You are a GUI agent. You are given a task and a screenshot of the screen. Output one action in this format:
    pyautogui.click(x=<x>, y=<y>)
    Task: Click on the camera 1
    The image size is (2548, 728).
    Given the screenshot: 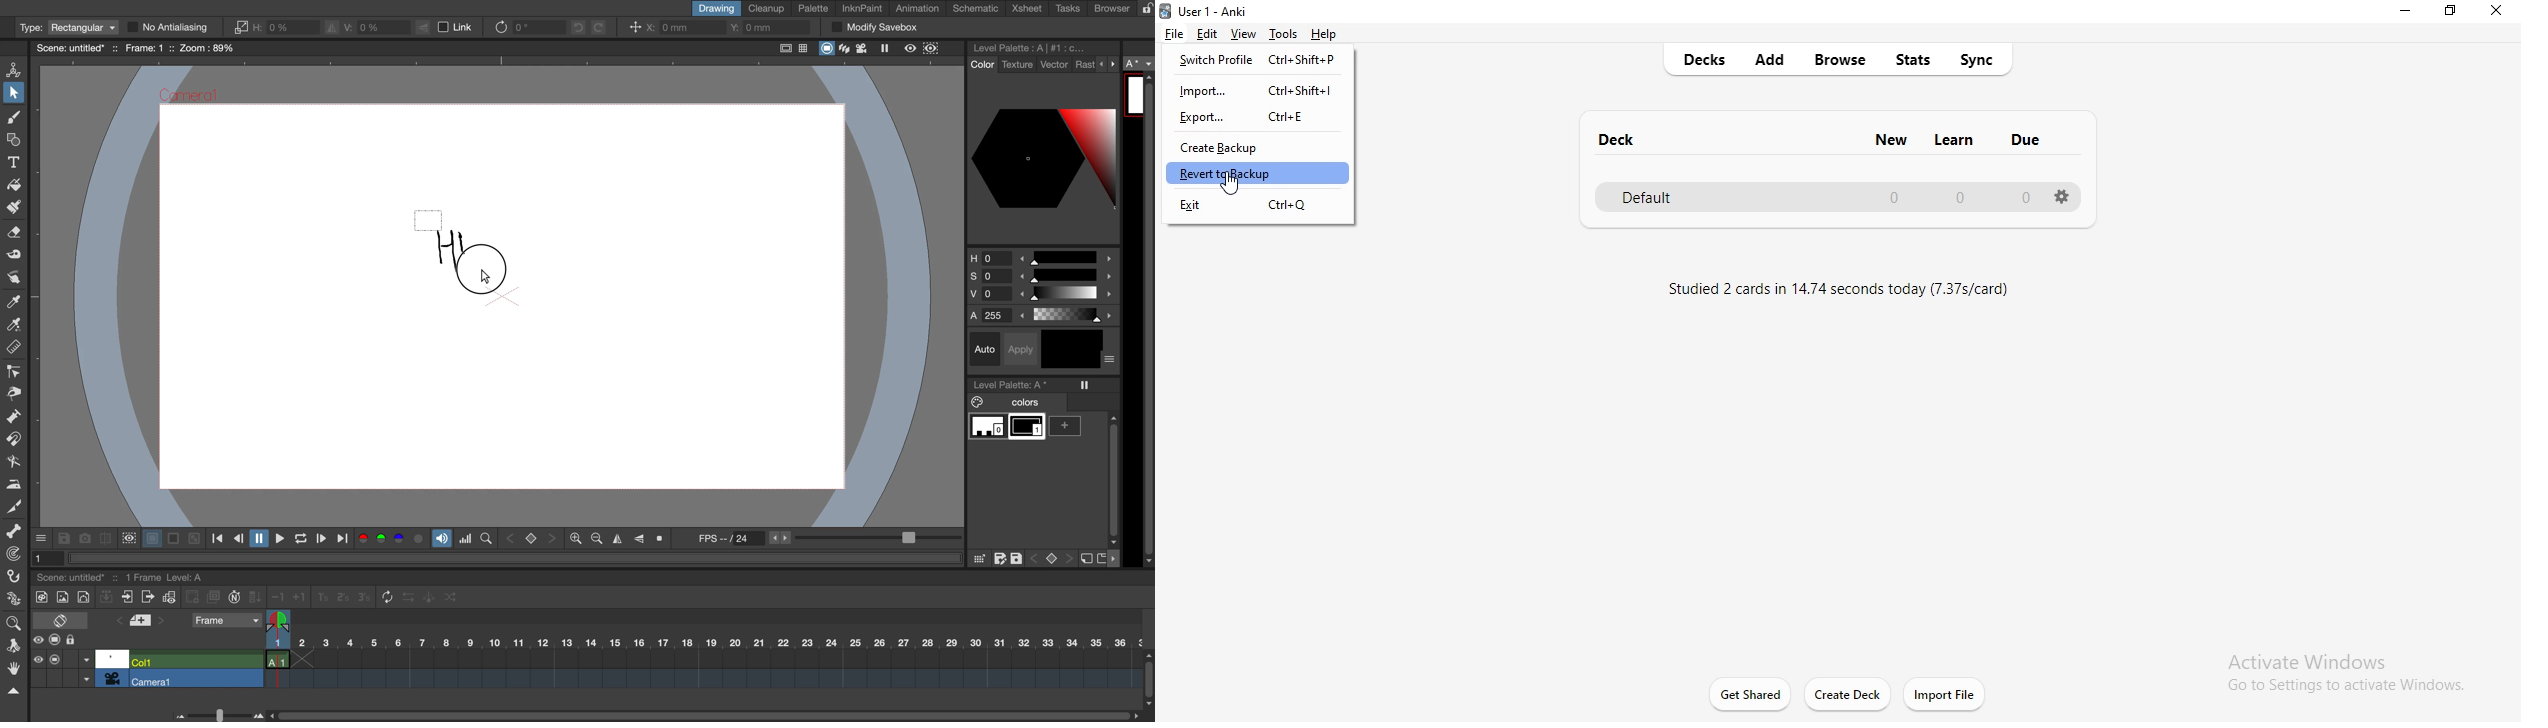 What is the action you would take?
    pyautogui.click(x=197, y=679)
    